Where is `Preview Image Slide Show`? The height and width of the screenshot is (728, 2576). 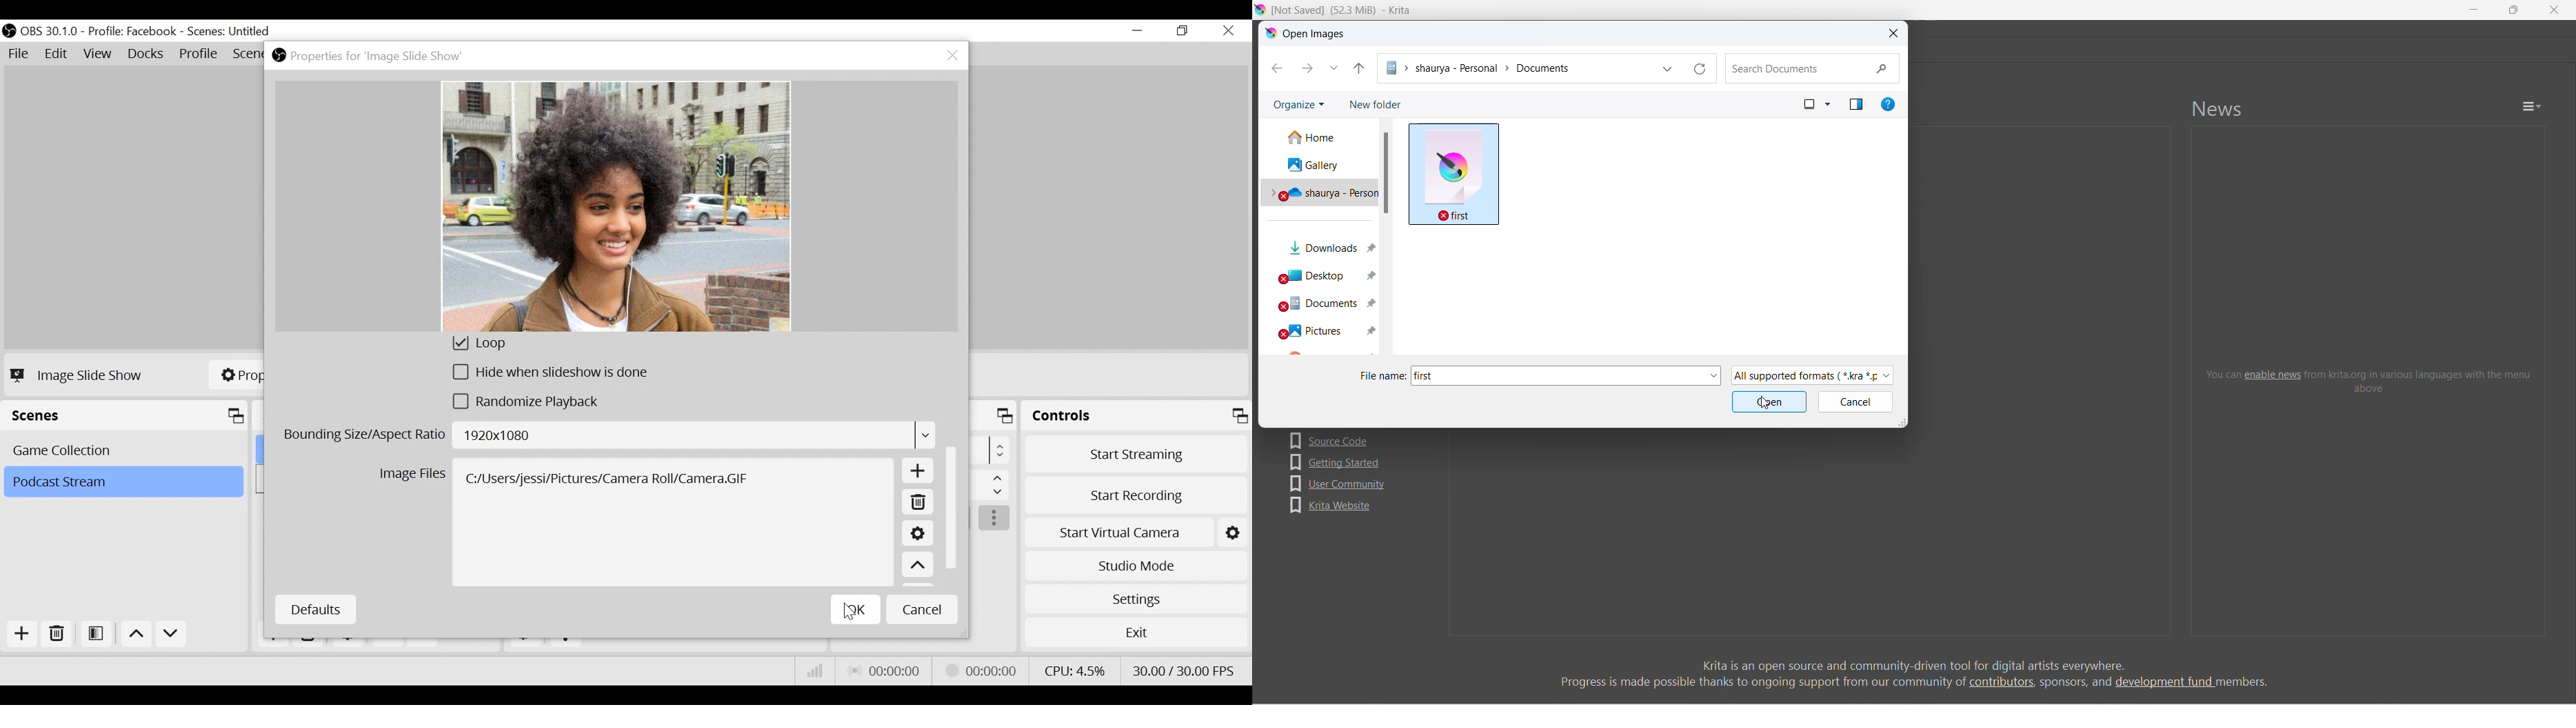 Preview Image Slide Show is located at coordinates (616, 207).